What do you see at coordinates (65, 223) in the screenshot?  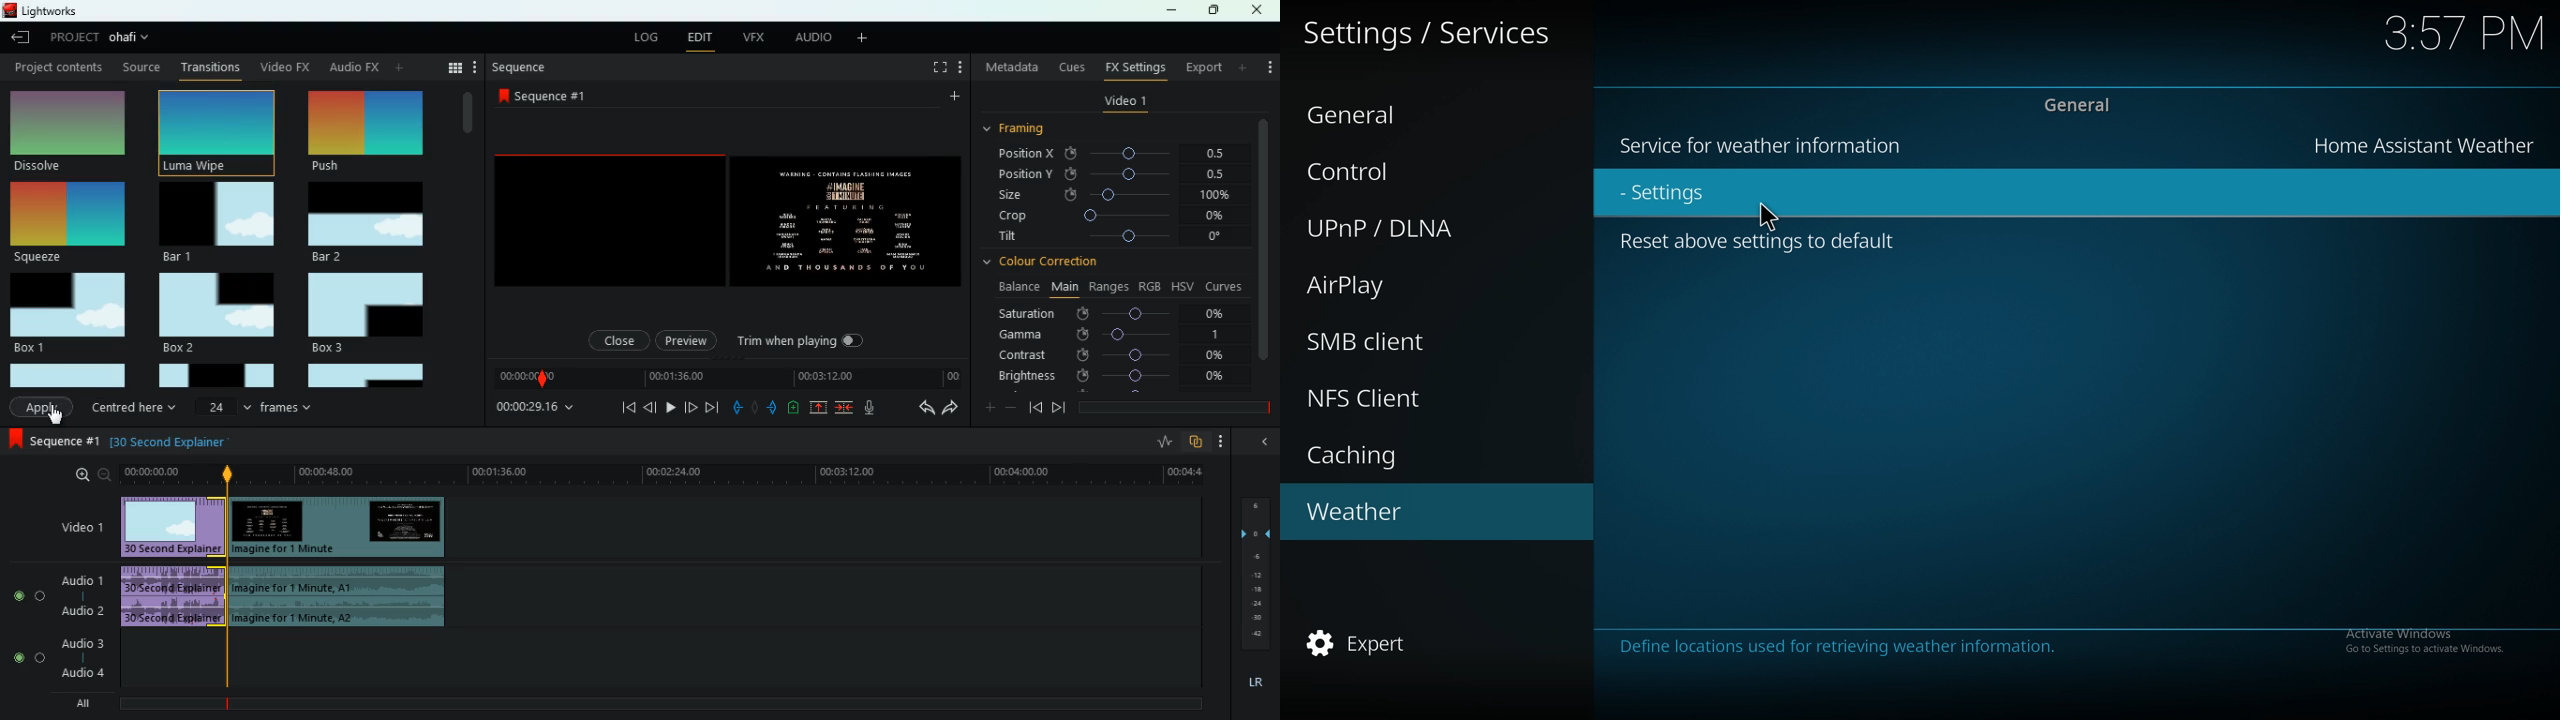 I see `squeeze` at bounding box center [65, 223].